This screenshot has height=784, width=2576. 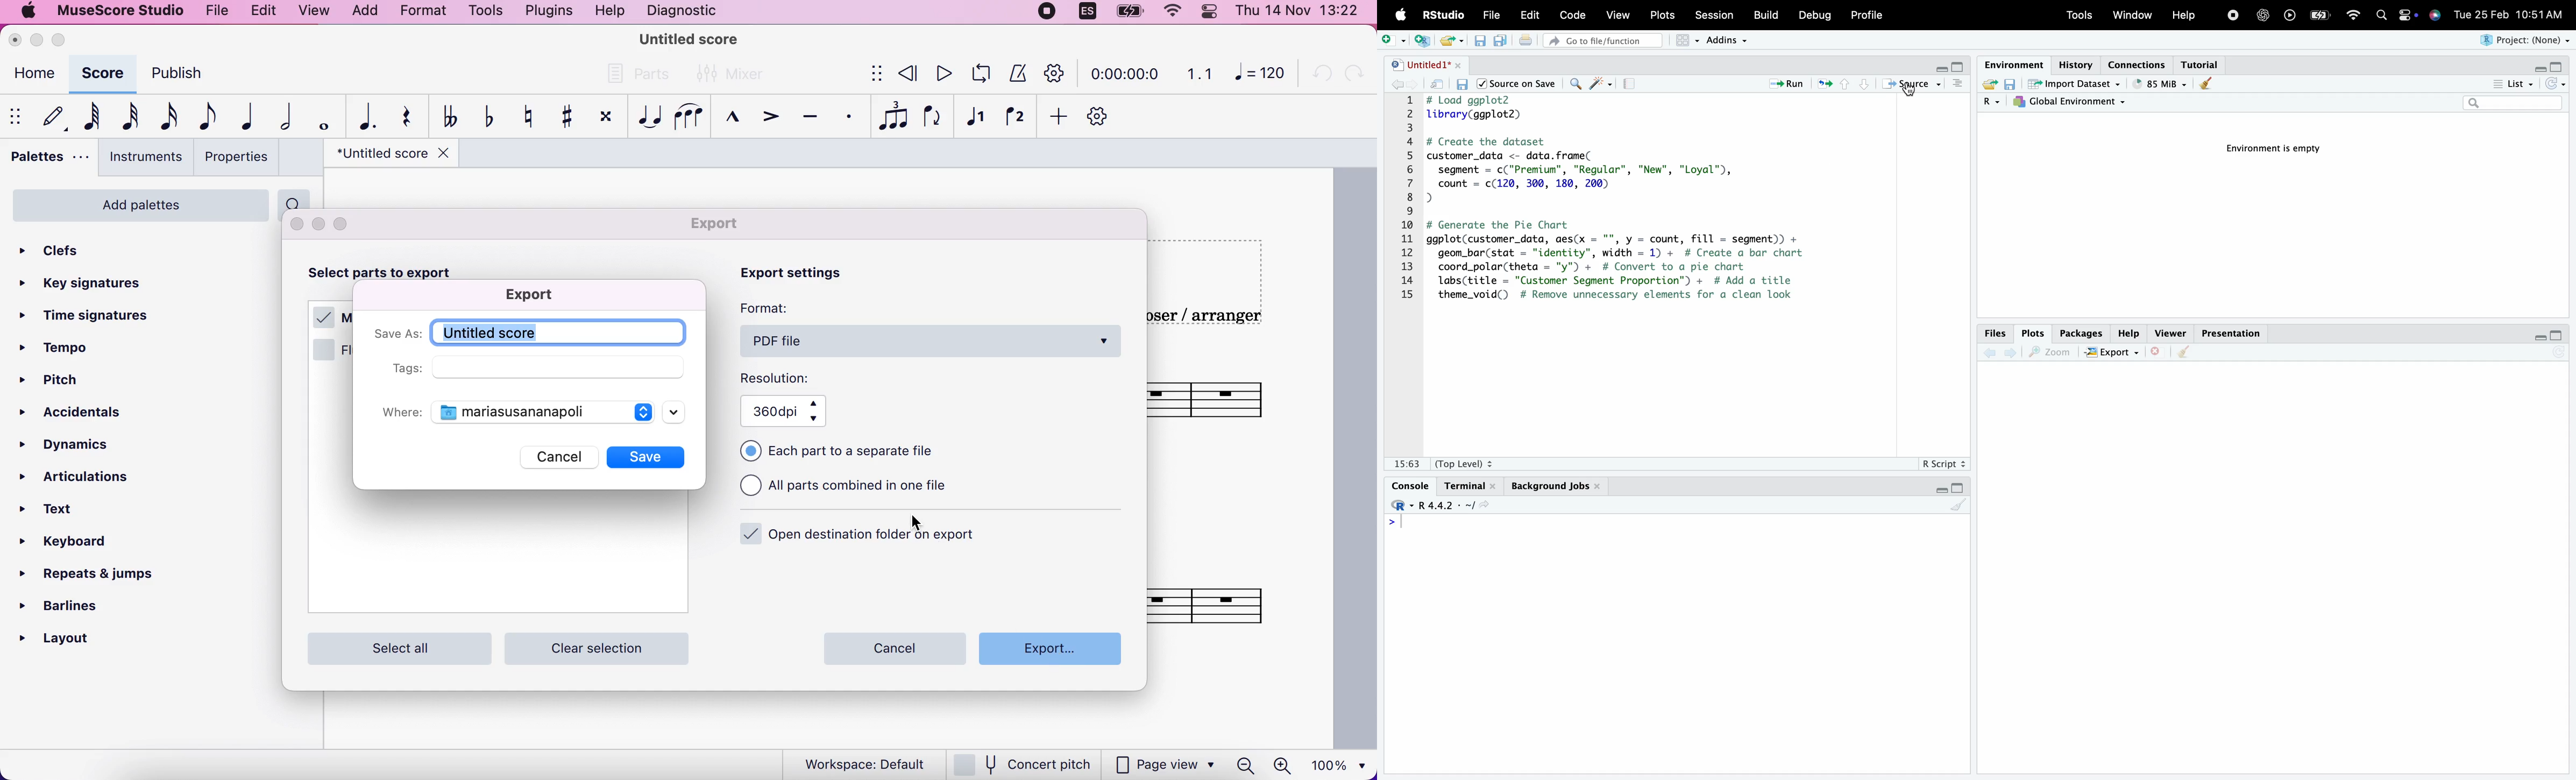 What do you see at coordinates (2073, 102) in the screenshot?
I see `7}, Global Environment` at bounding box center [2073, 102].